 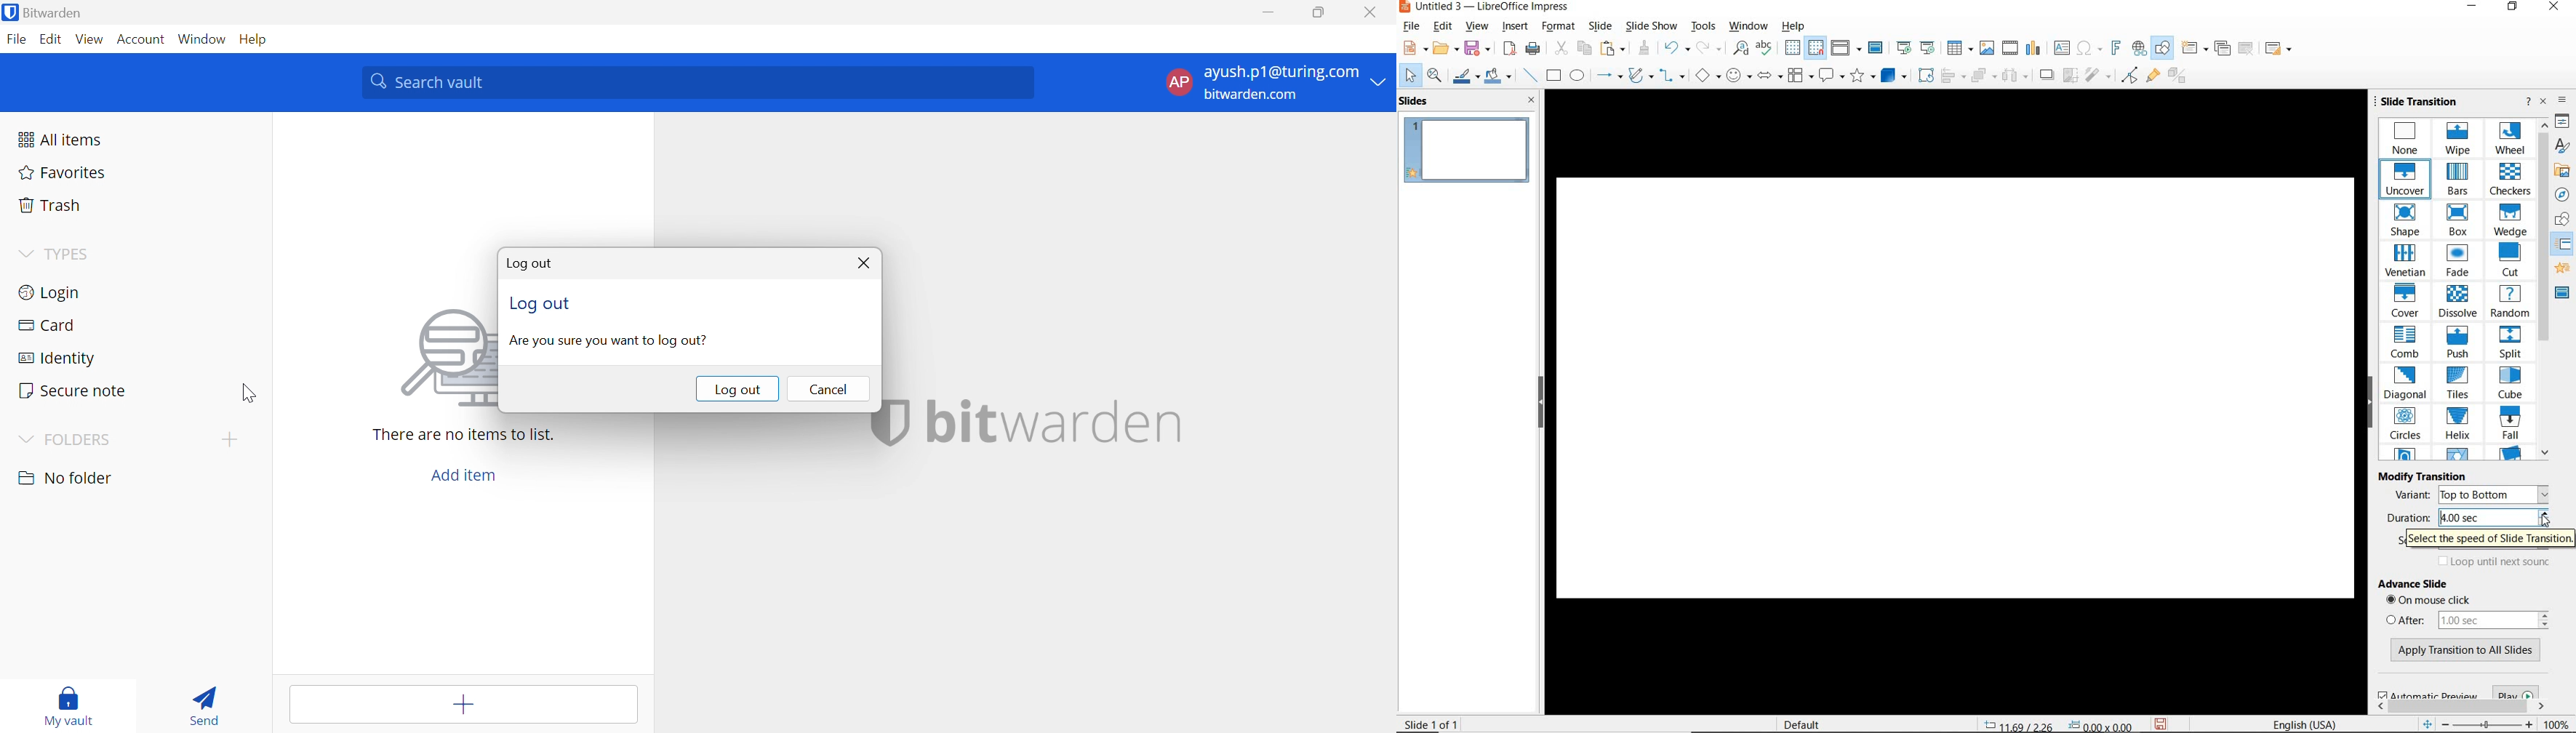 What do you see at coordinates (1765, 48) in the screenshot?
I see `SPELLING` at bounding box center [1765, 48].